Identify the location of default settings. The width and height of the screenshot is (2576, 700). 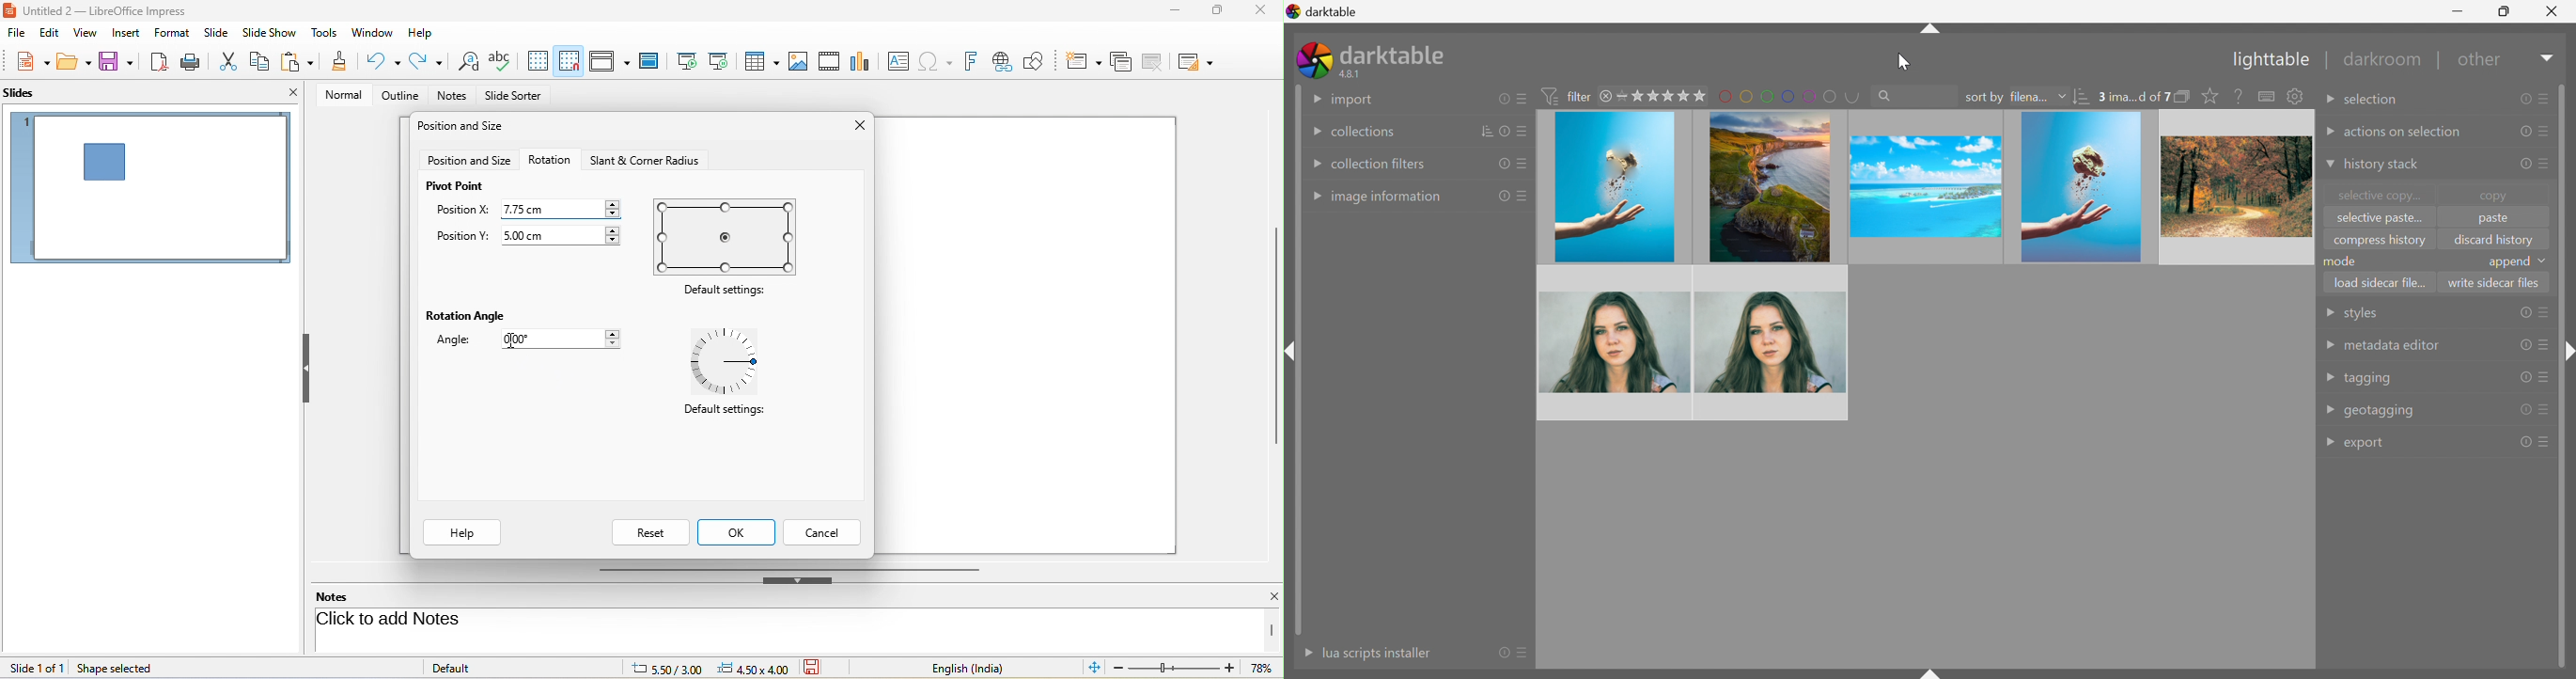
(728, 236).